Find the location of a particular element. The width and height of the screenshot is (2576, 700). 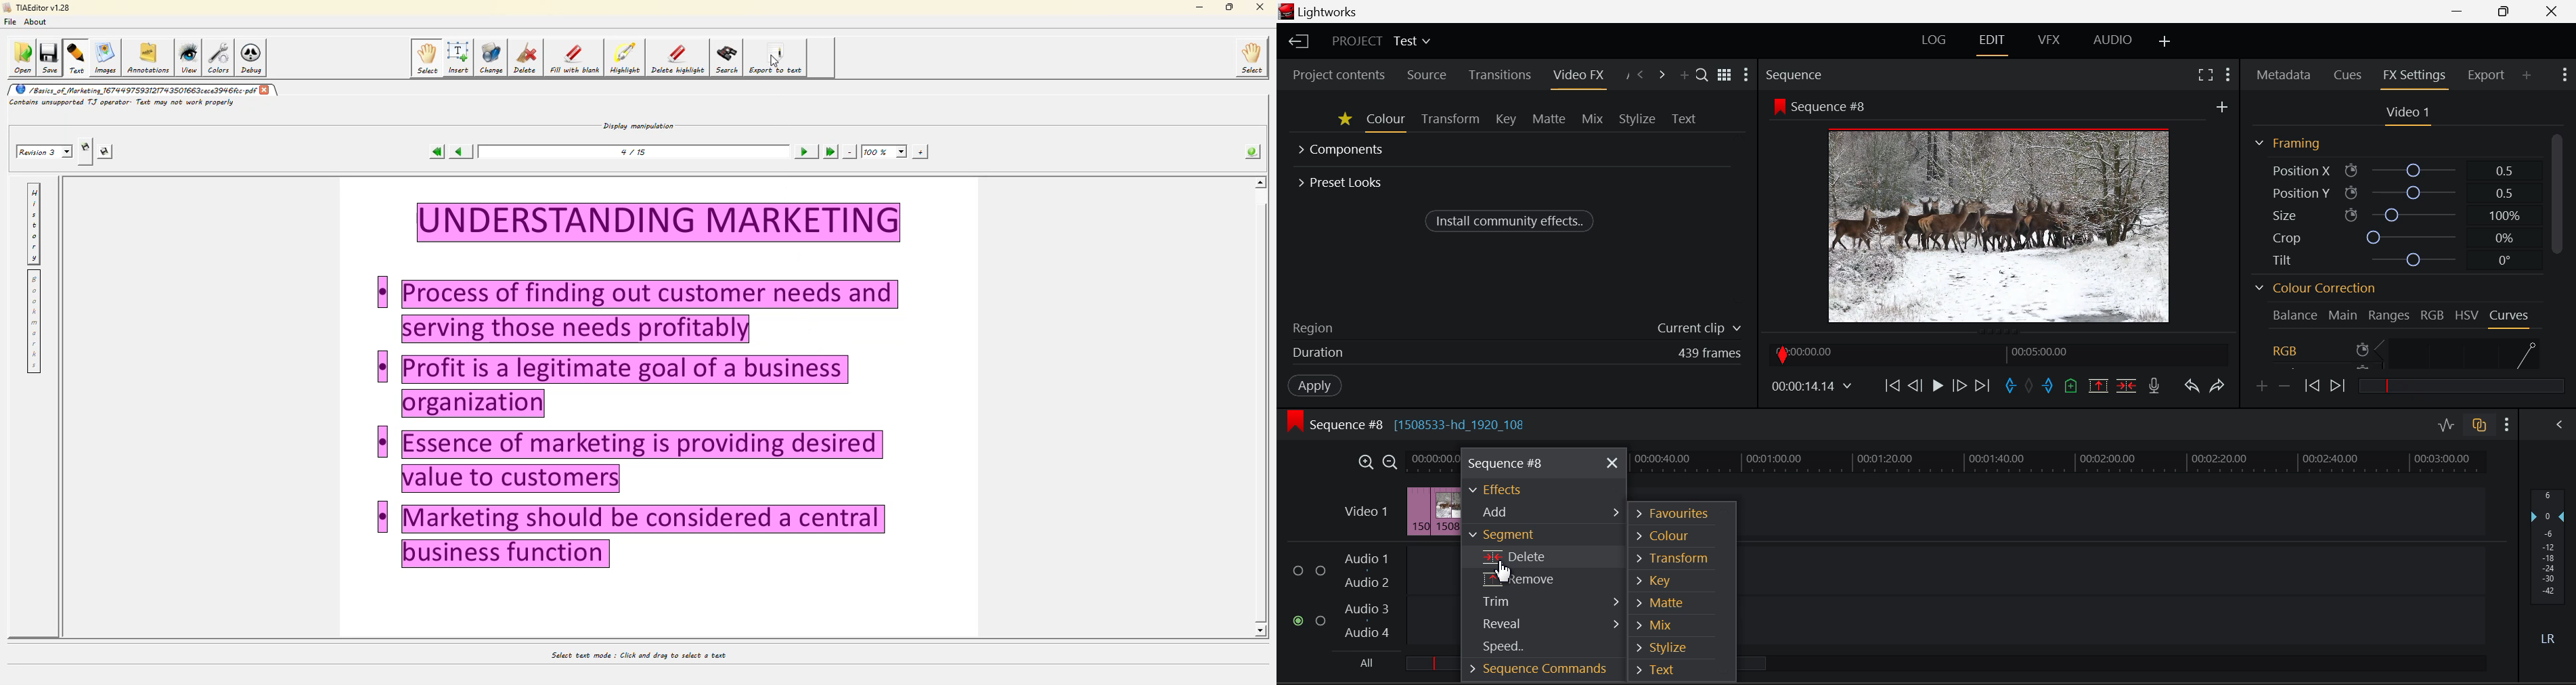

Mark Cue is located at coordinates (2069, 388).